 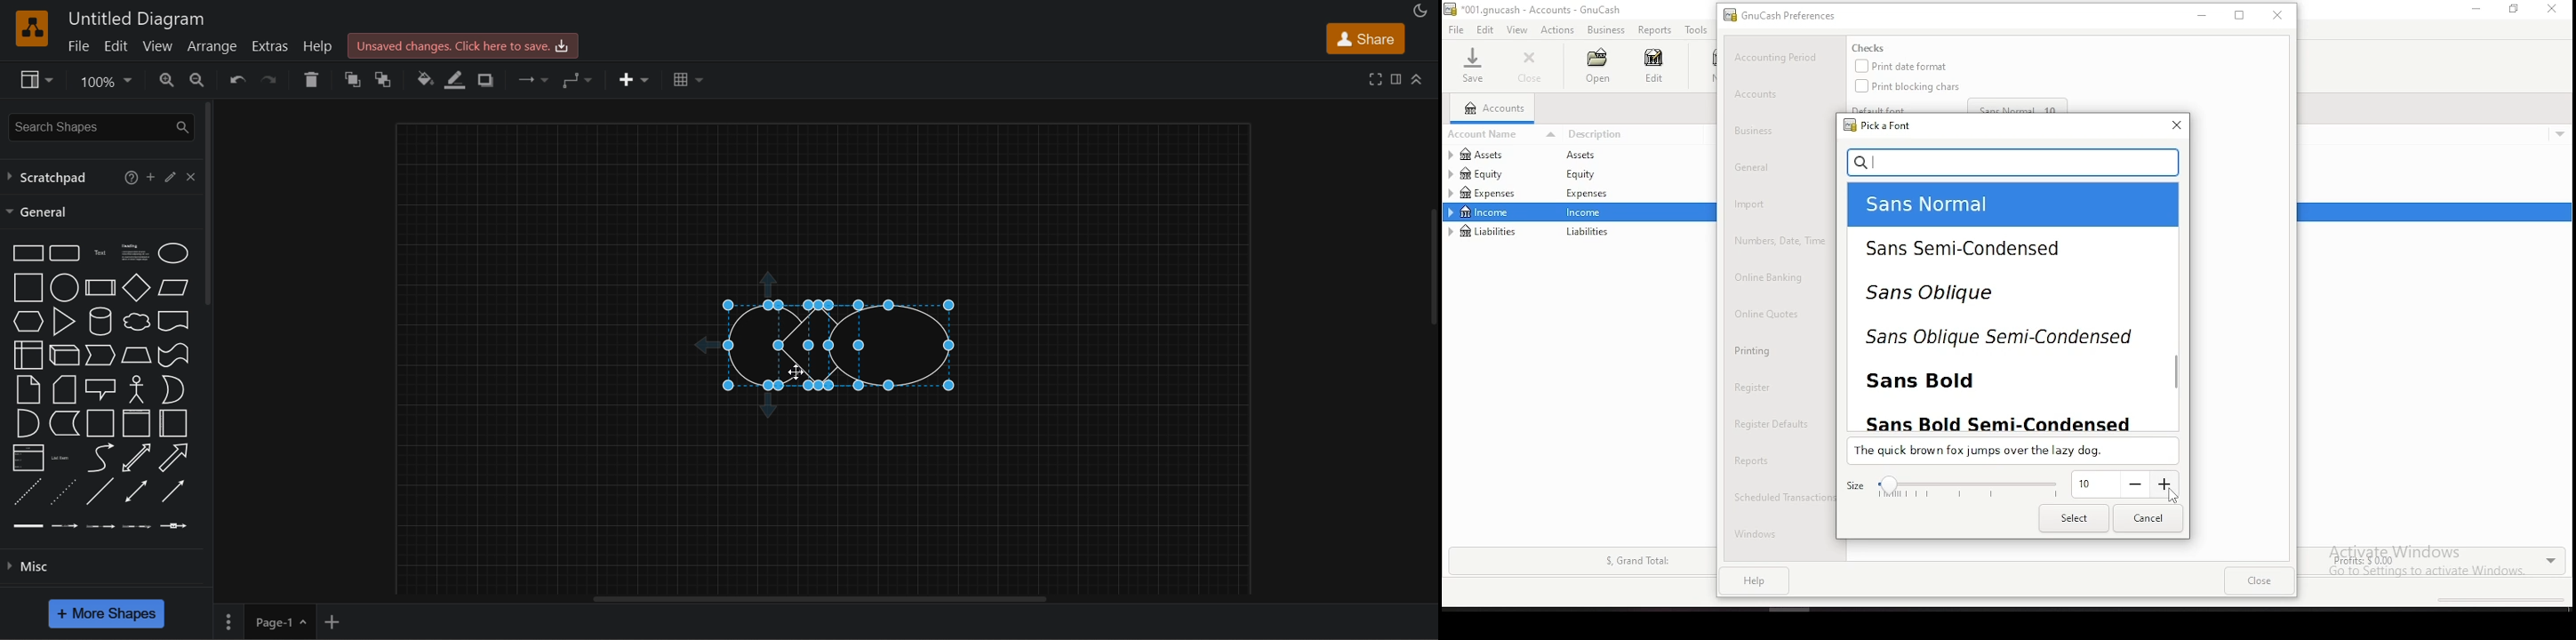 What do you see at coordinates (99, 356) in the screenshot?
I see `step` at bounding box center [99, 356].